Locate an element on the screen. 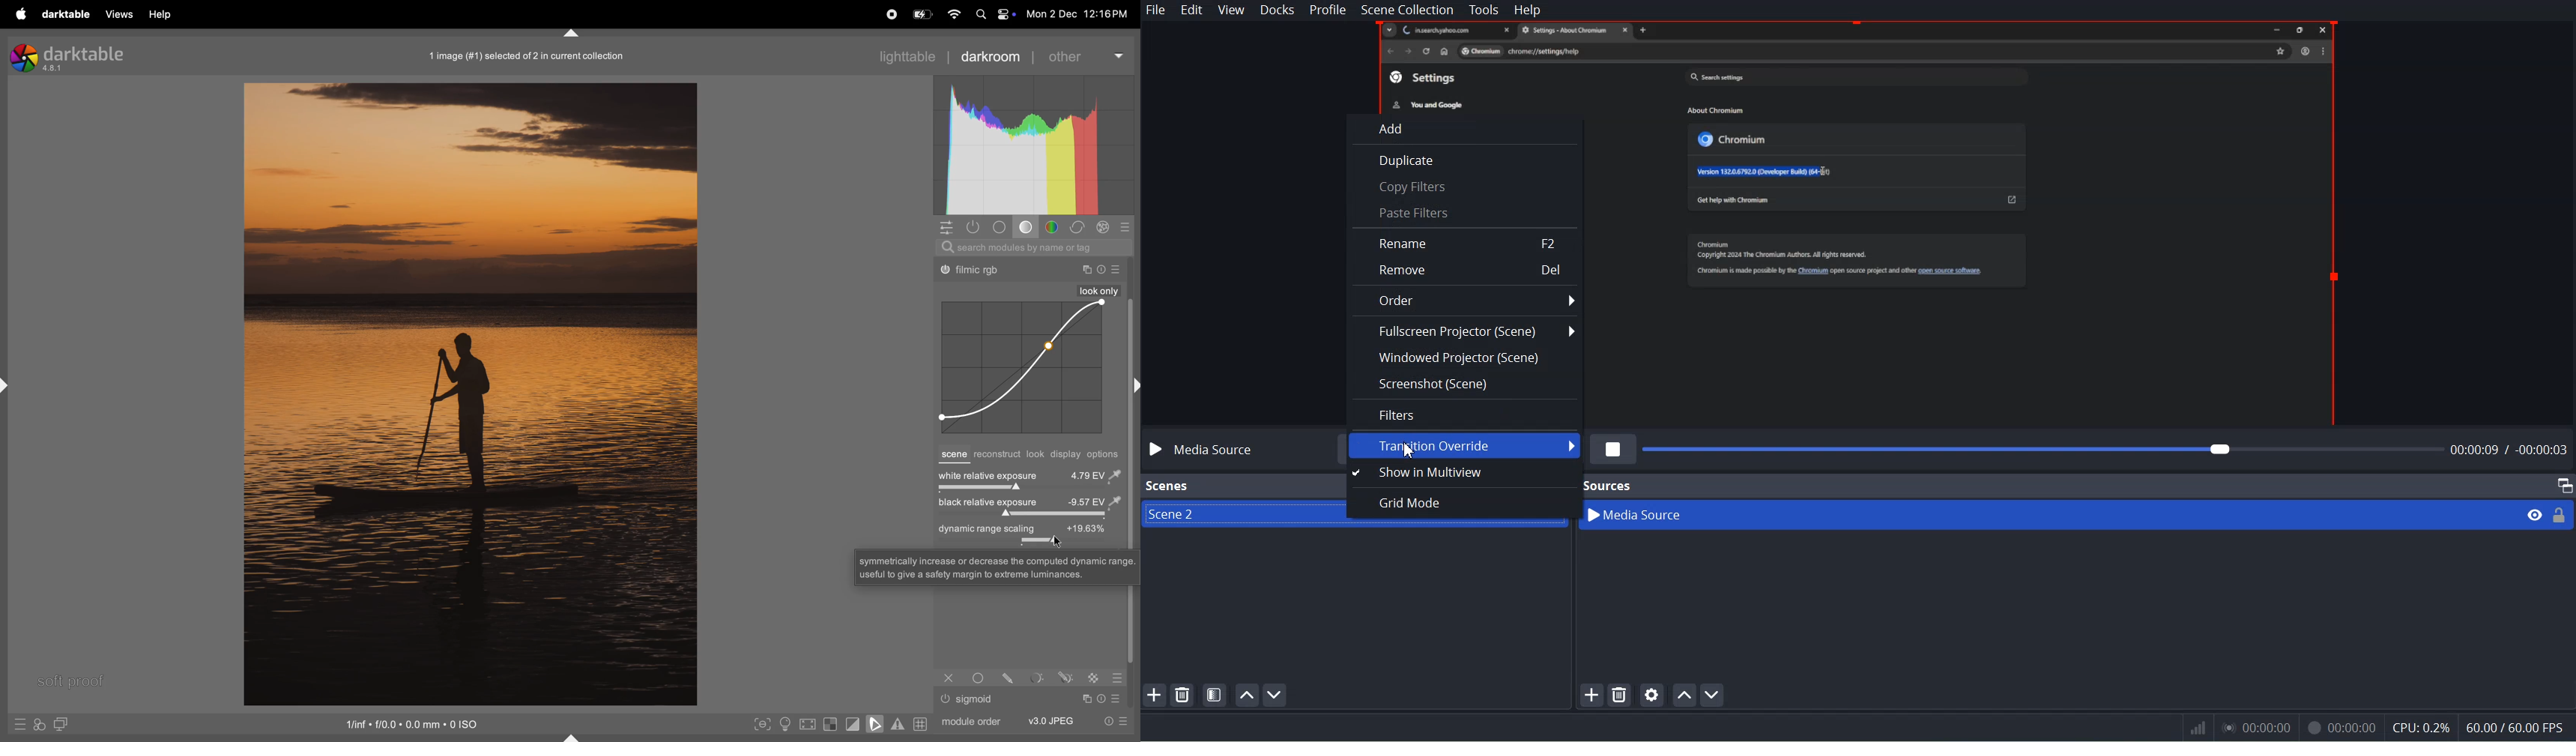  lighttable is located at coordinates (905, 55).